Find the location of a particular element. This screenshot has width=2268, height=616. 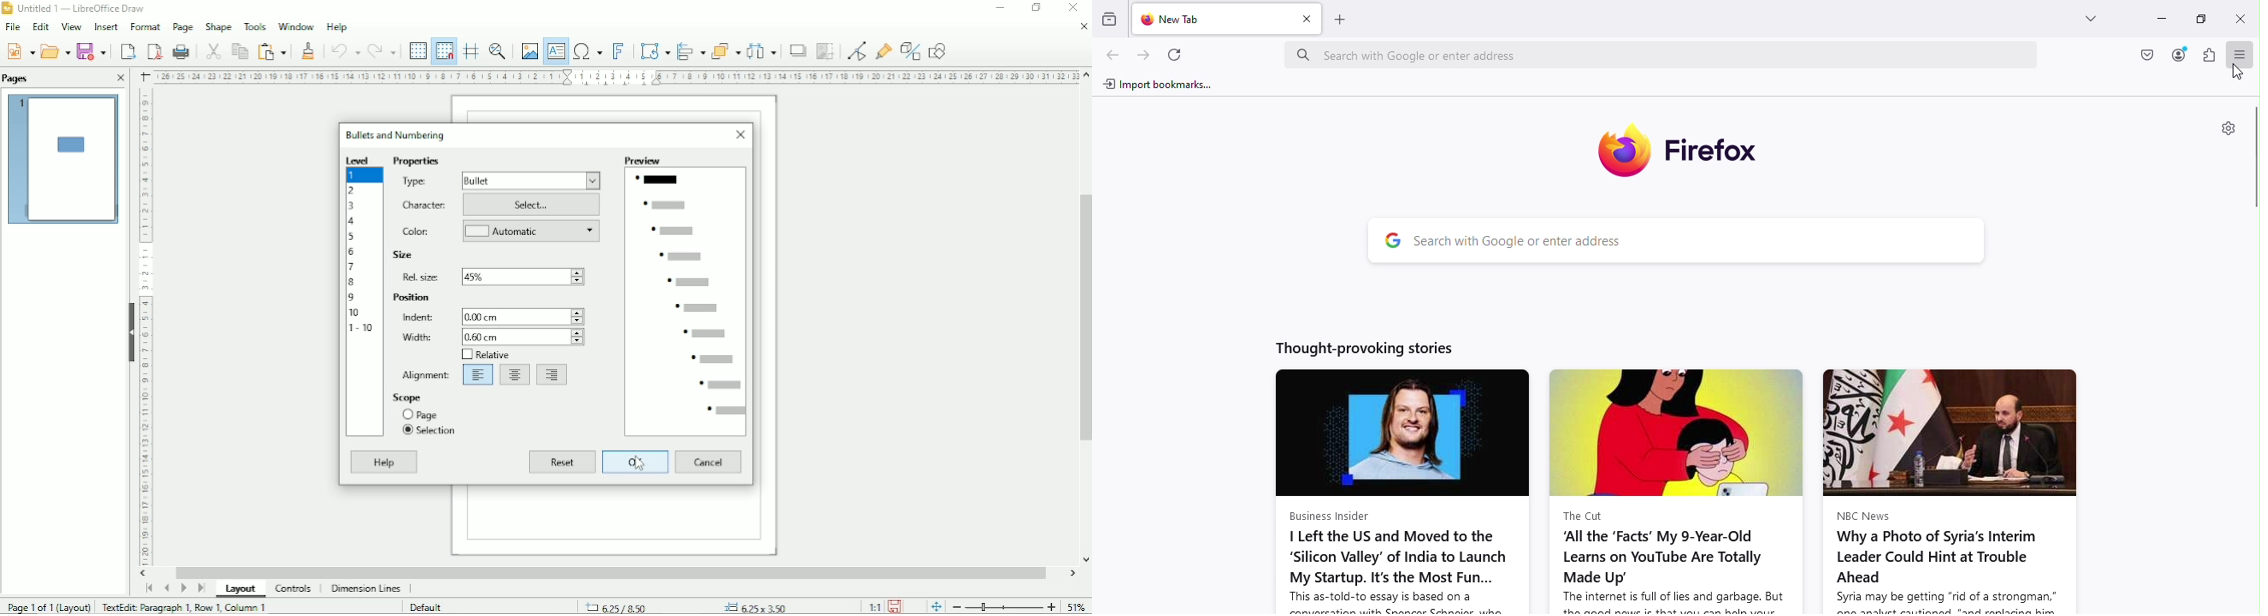

Position is located at coordinates (412, 298).